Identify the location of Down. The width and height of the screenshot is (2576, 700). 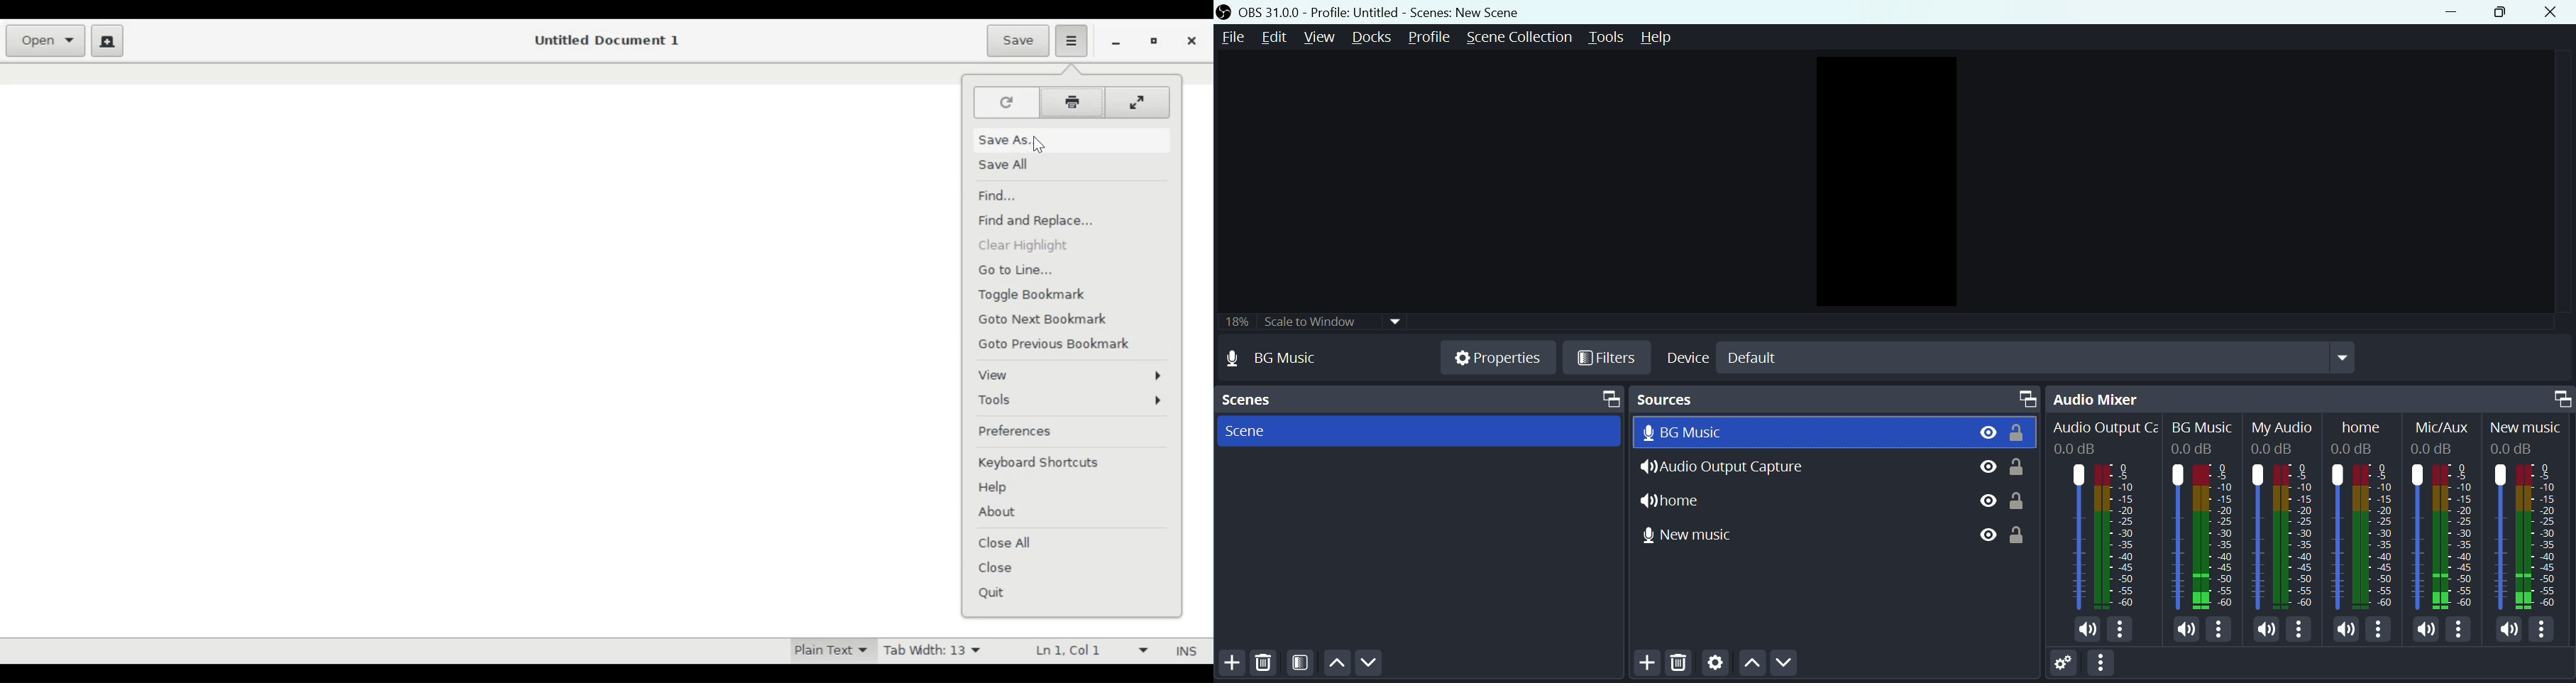
(1373, 665).